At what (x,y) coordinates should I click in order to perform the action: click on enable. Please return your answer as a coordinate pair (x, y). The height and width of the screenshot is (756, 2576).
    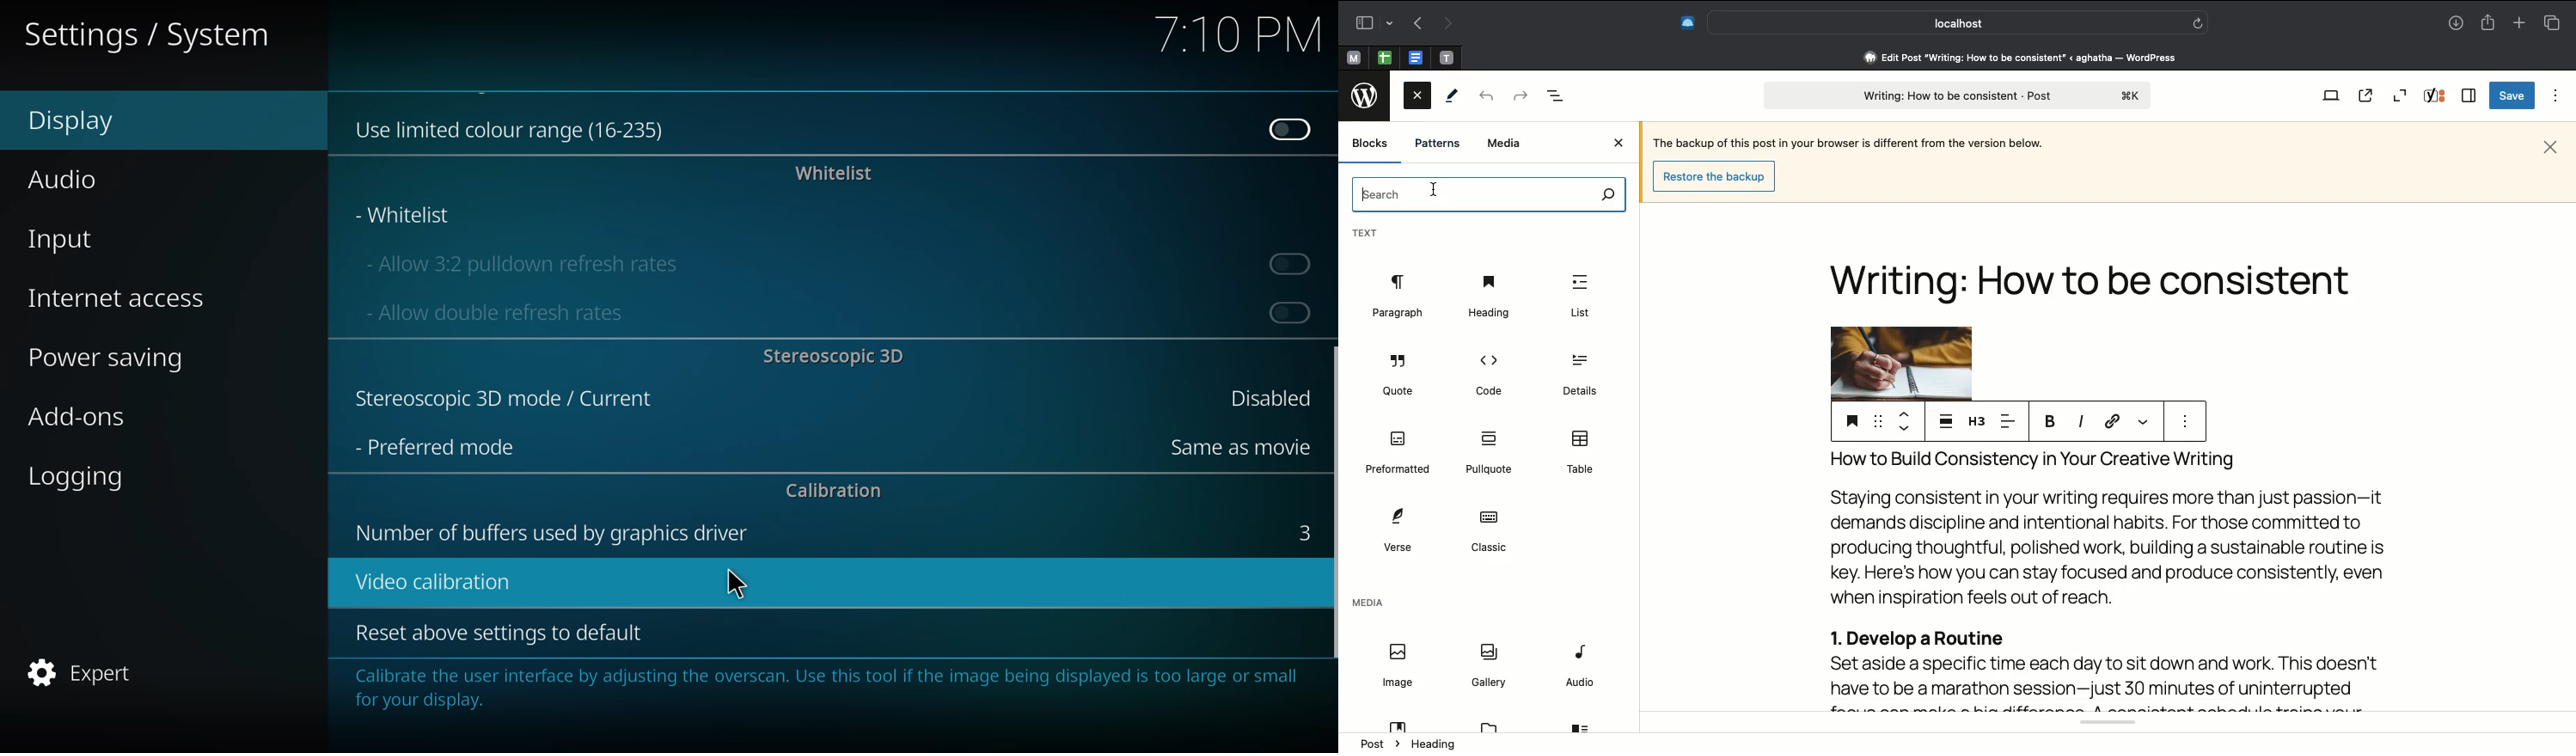
    Looking at the image, I should click on (1293, 263).